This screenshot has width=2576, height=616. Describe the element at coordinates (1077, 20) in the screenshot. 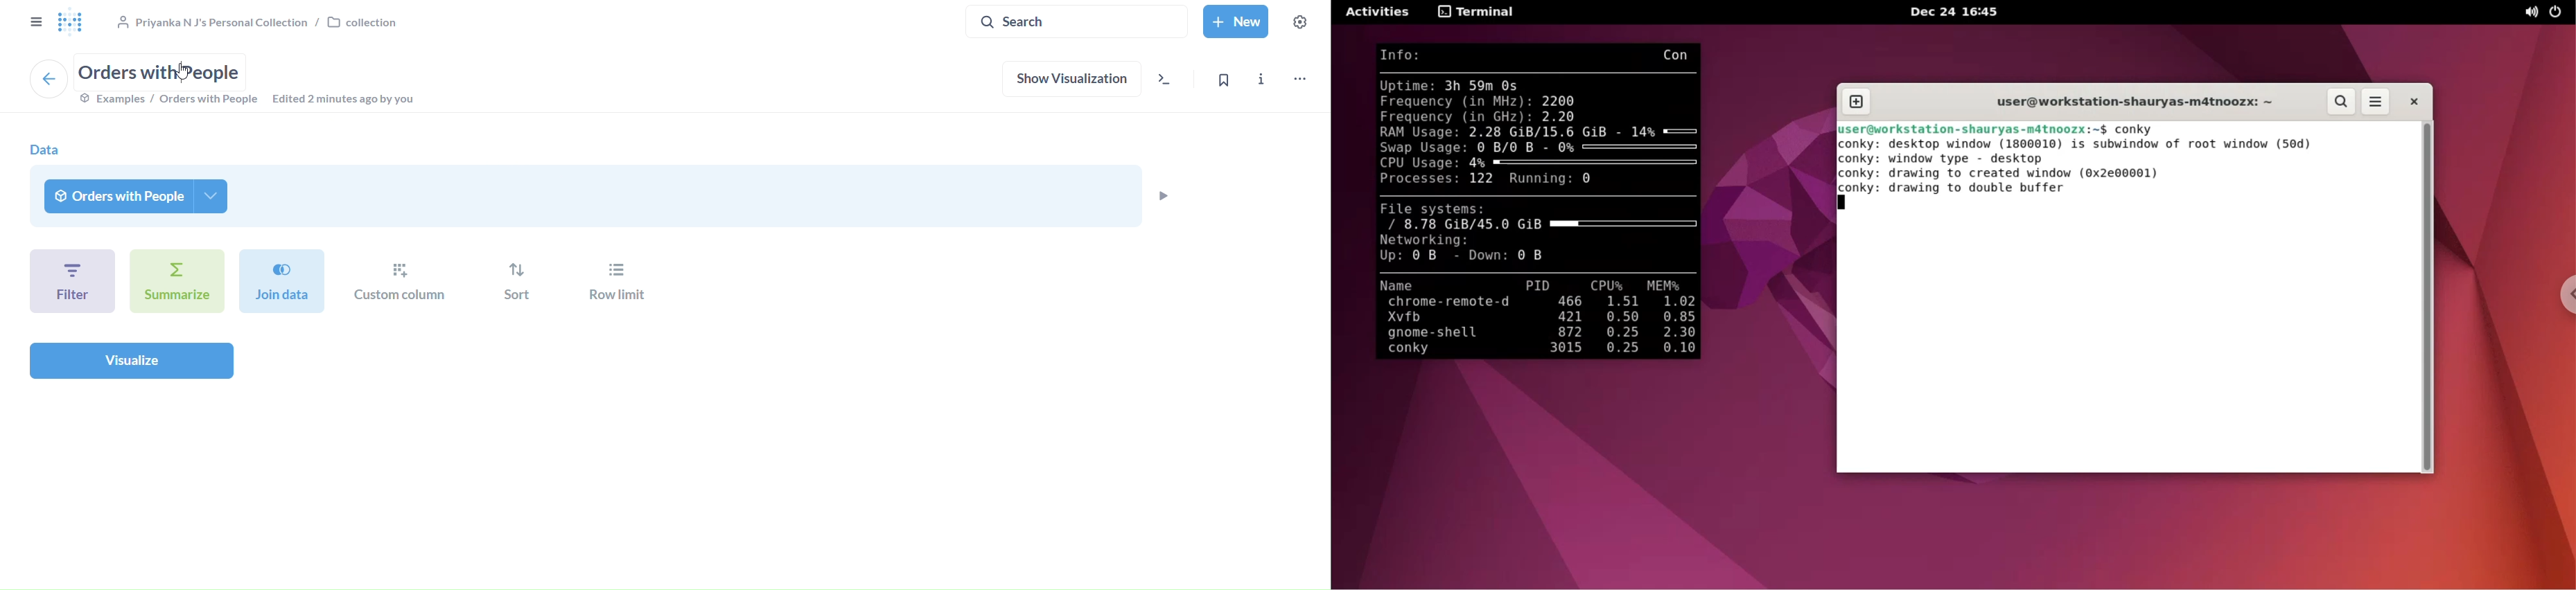

I see `search` at that location.